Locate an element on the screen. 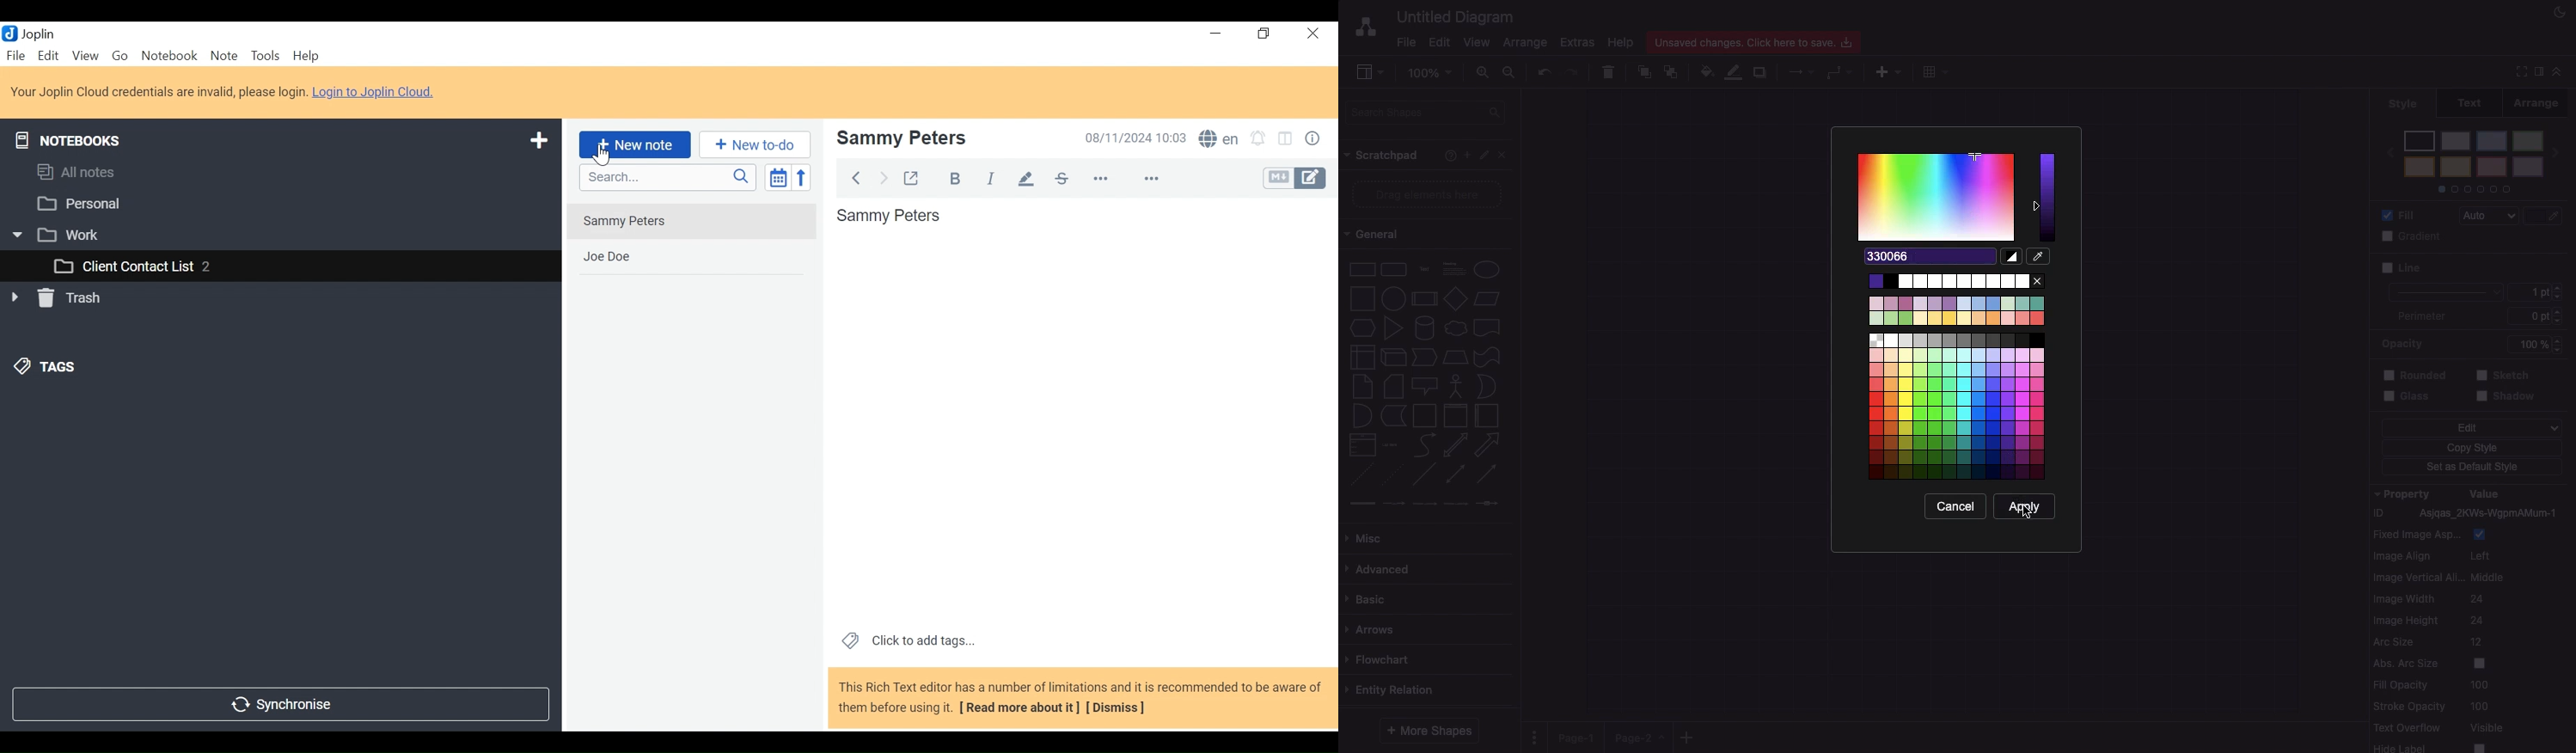 The image size is (2576, 756). Copy style is located at coordinates (2471, 450).